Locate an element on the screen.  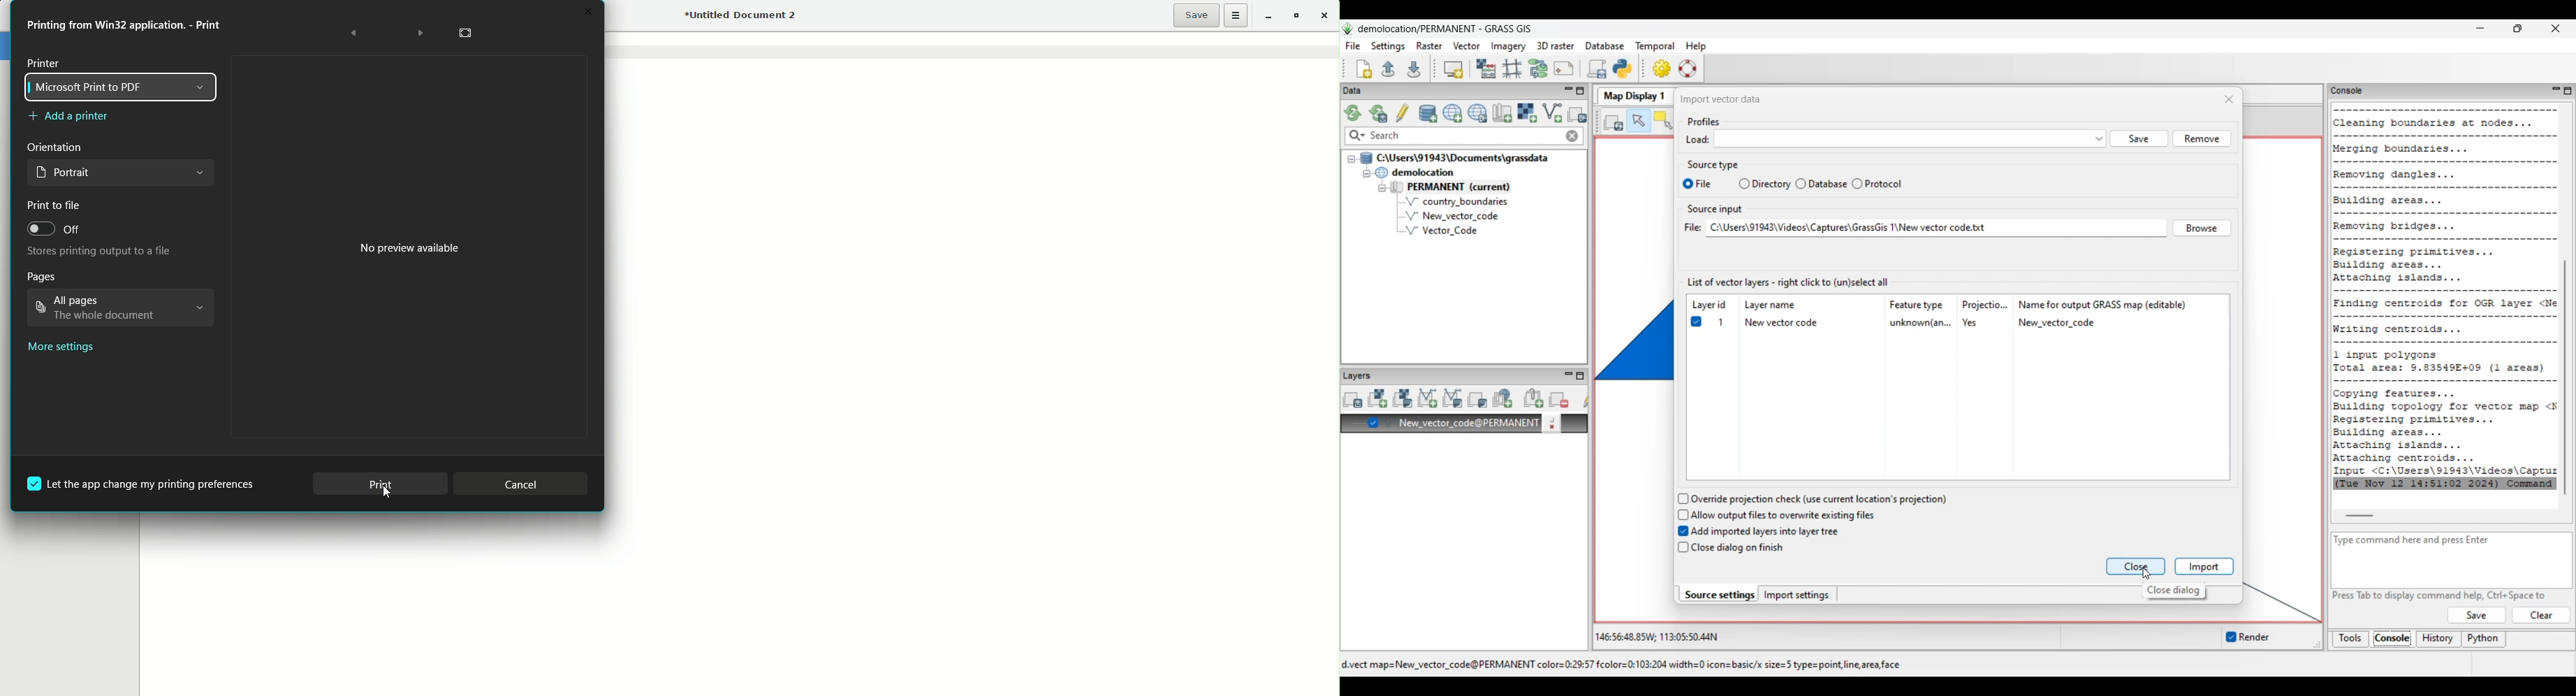
Cursor is located at coordinates (388, 495).